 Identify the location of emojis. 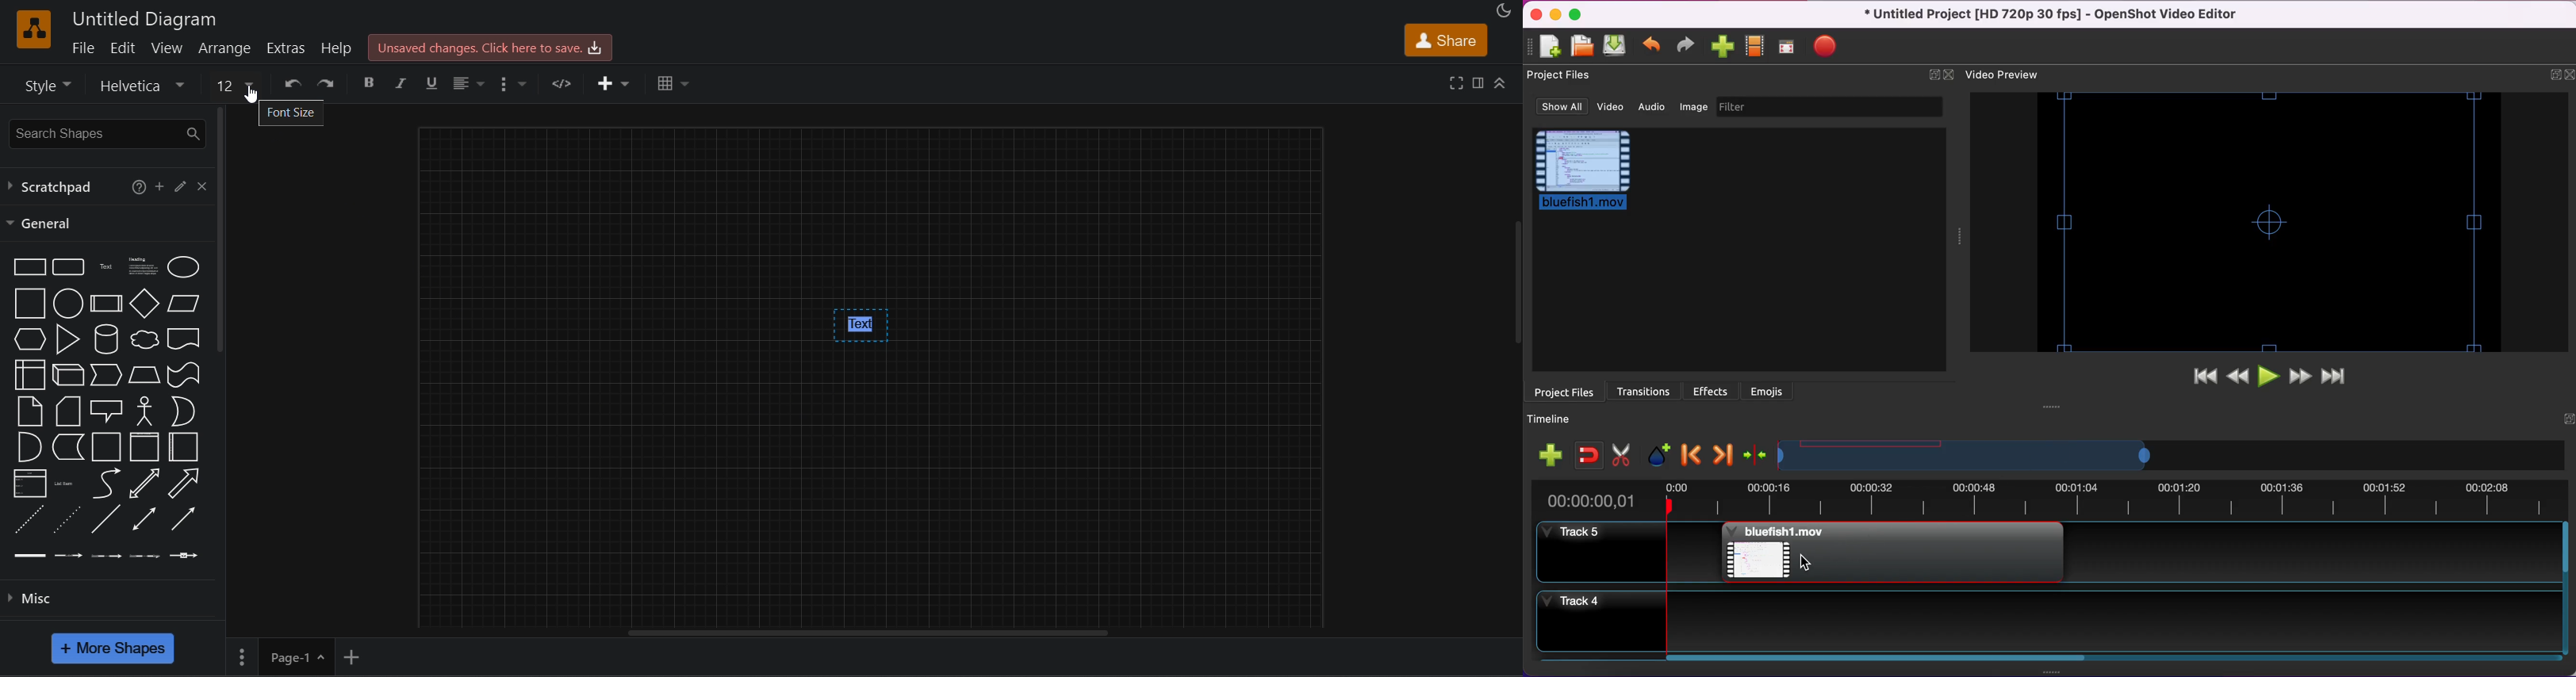
(1767, 391).